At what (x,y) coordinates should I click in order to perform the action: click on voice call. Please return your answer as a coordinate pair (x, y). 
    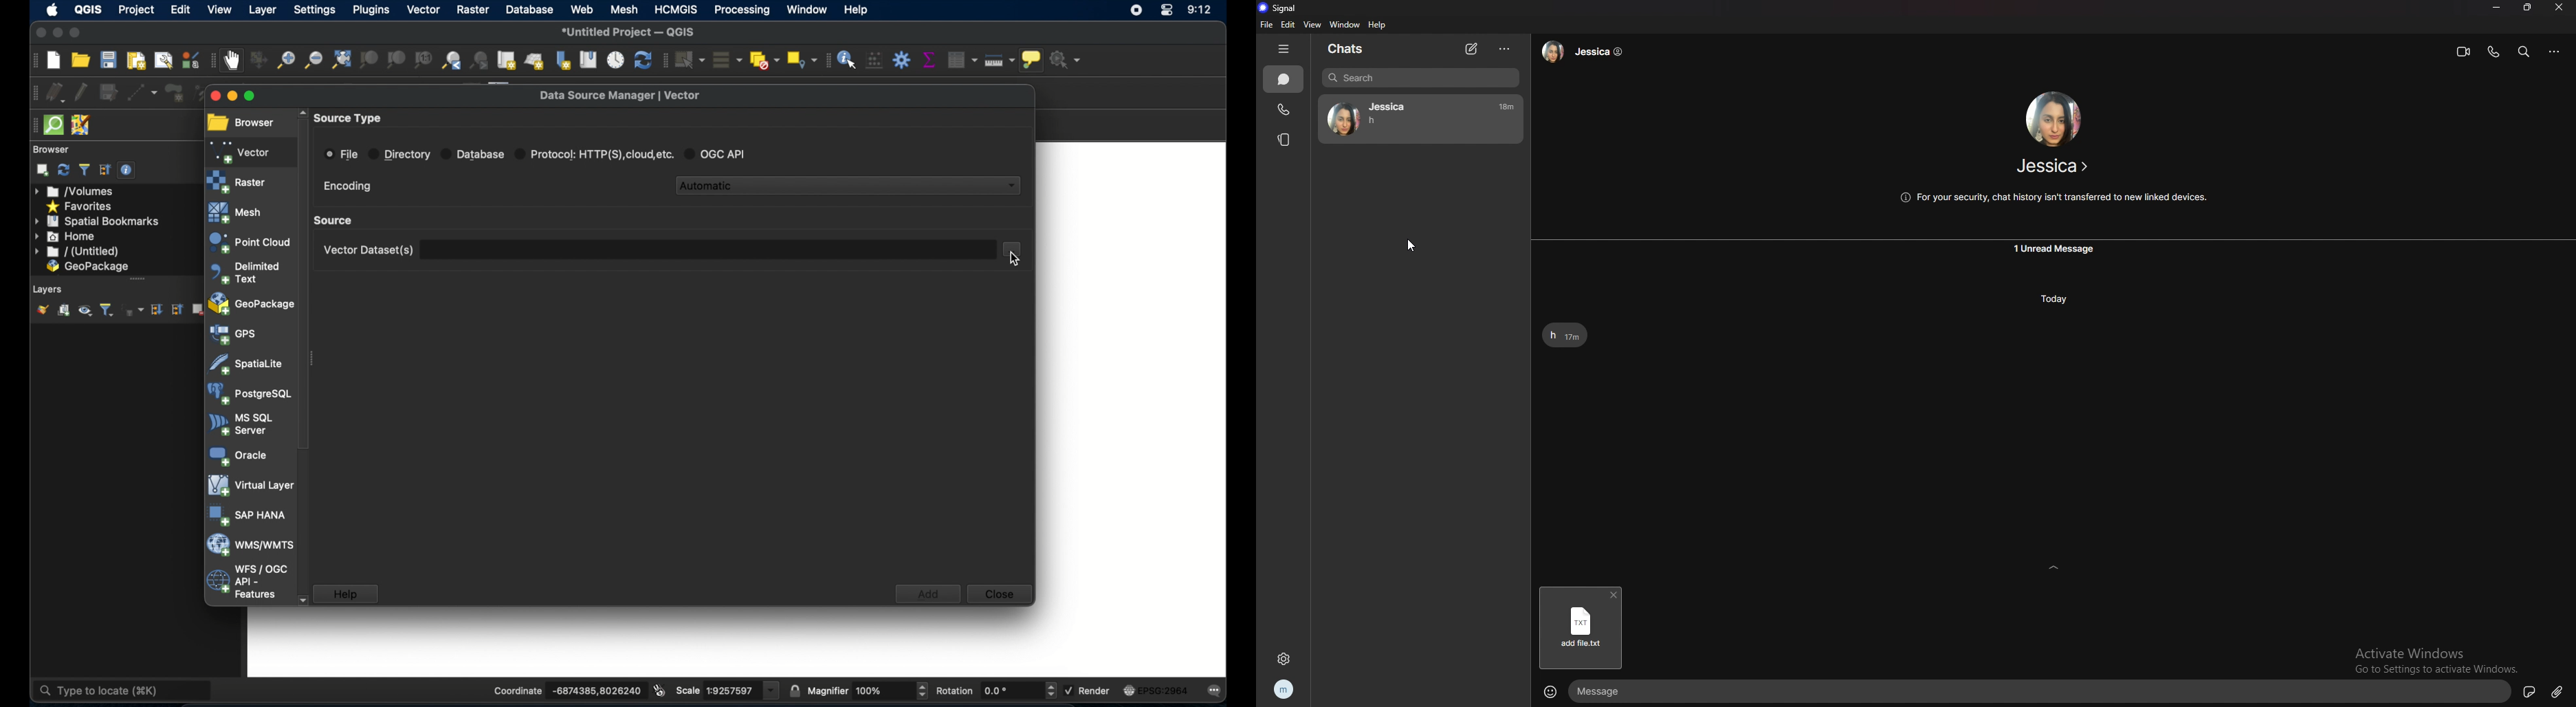
    Looking at the image, I should click on (2494, 52).